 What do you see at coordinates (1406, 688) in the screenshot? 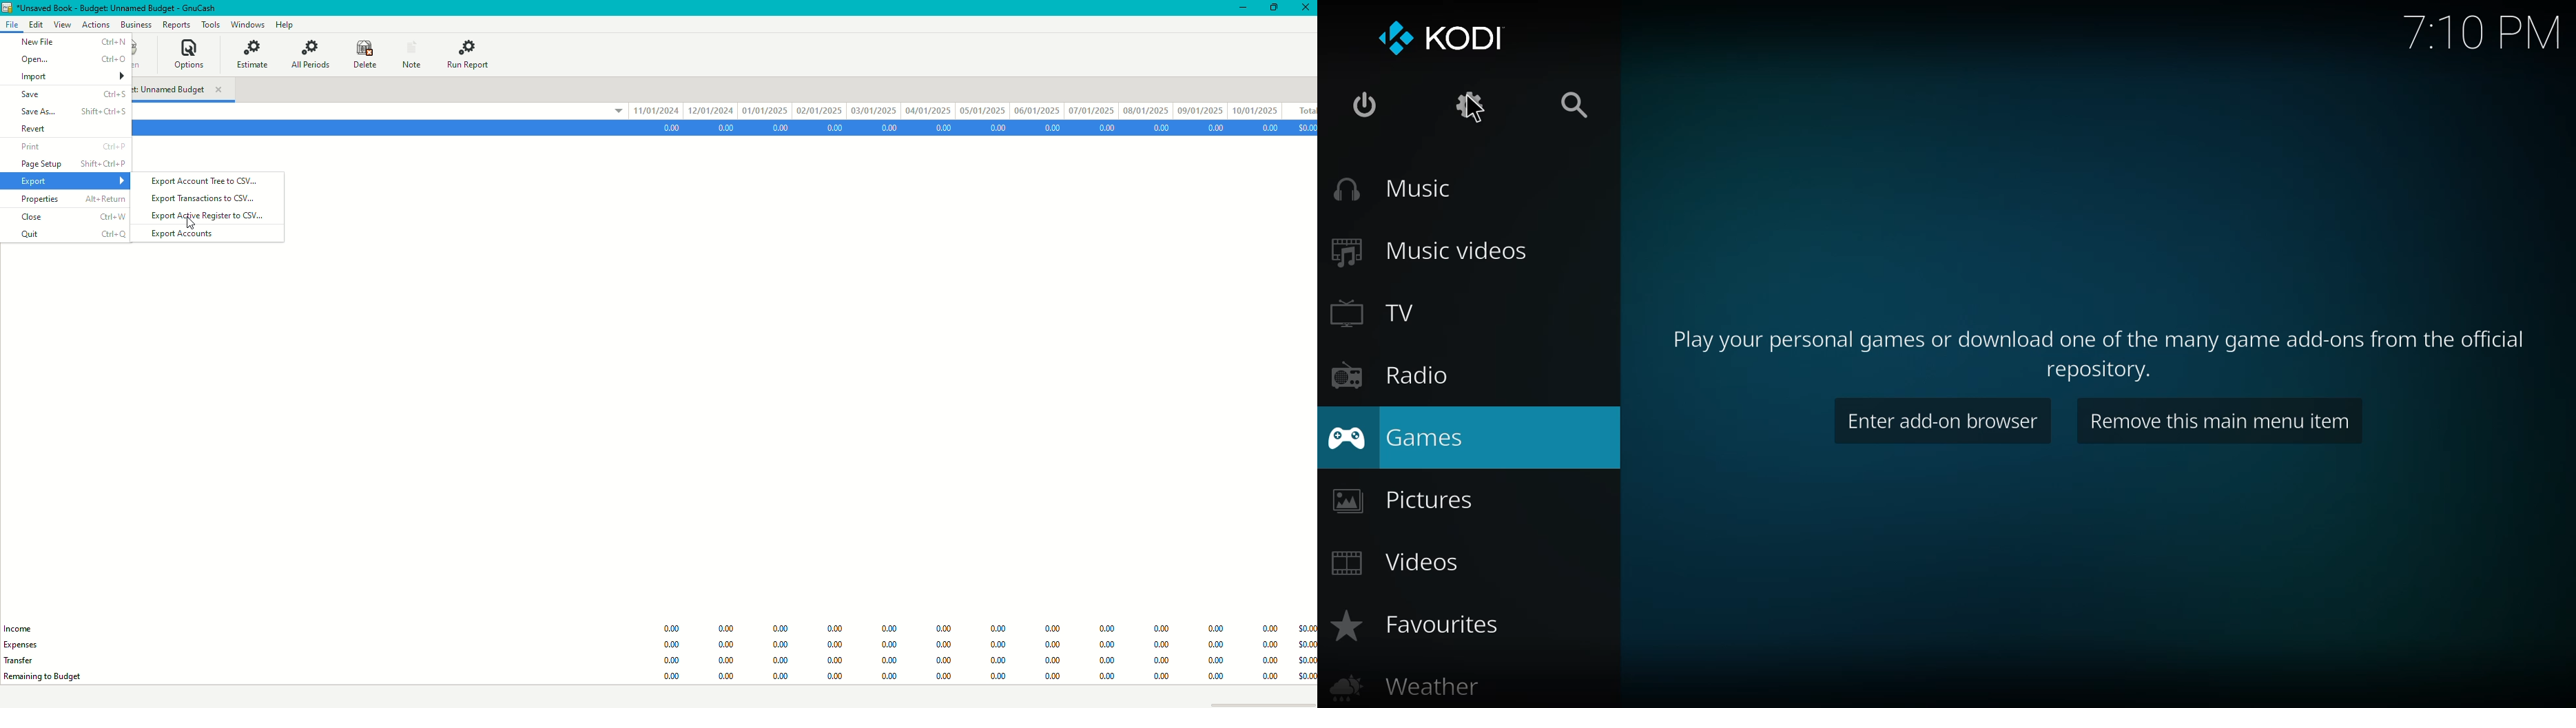
I see `weather` at bounding box center [1406, 688].